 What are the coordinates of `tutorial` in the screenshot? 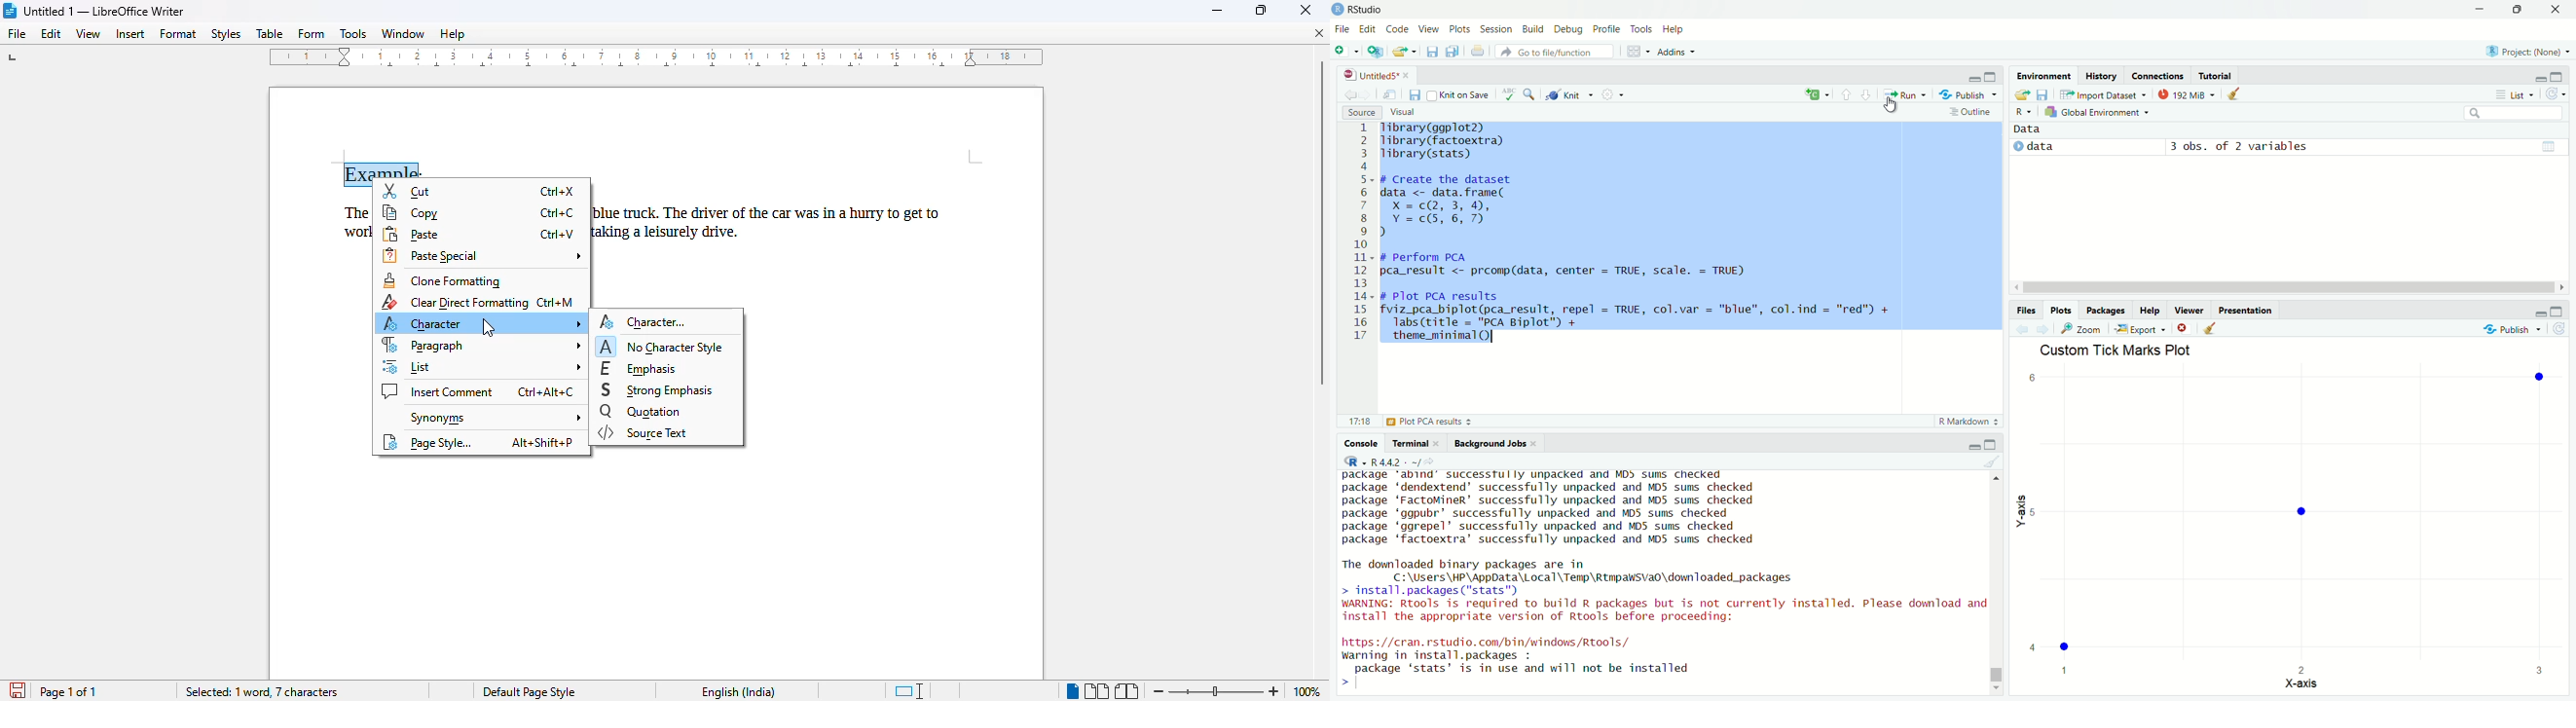 It's located at (2214, 75).